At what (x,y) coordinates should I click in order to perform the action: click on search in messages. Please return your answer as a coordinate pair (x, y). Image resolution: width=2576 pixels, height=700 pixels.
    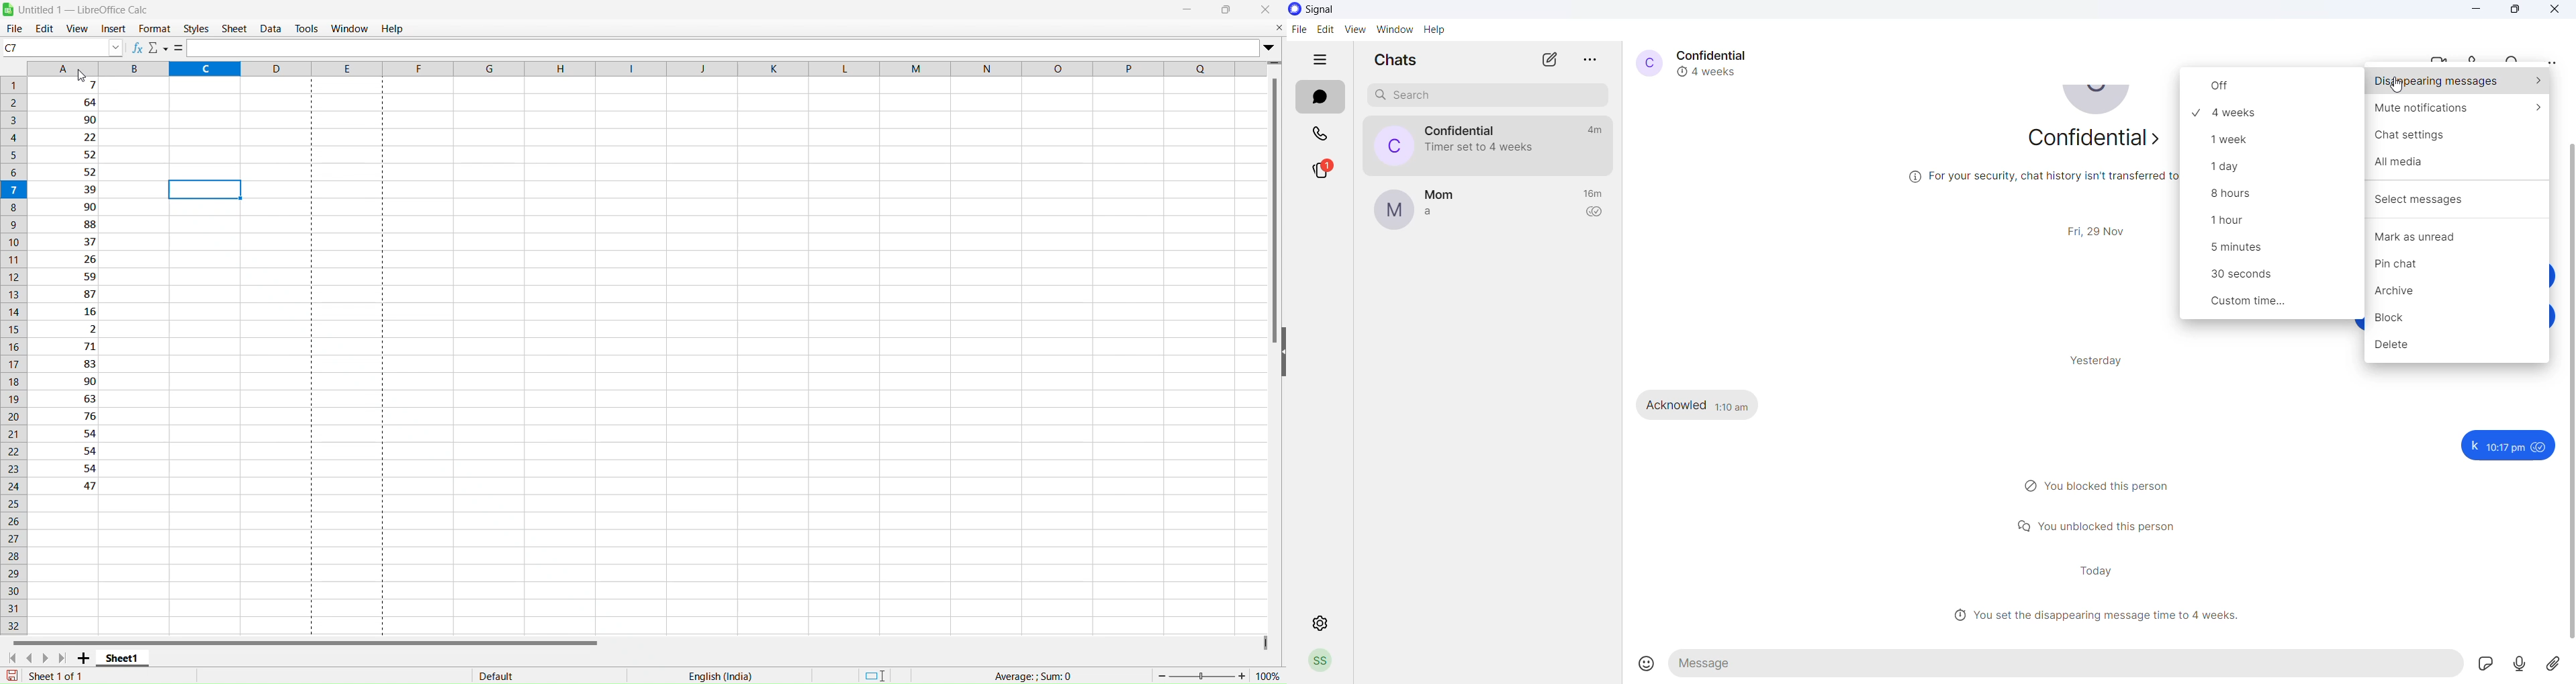
    Looking at the image, I should click on (2515, 57).